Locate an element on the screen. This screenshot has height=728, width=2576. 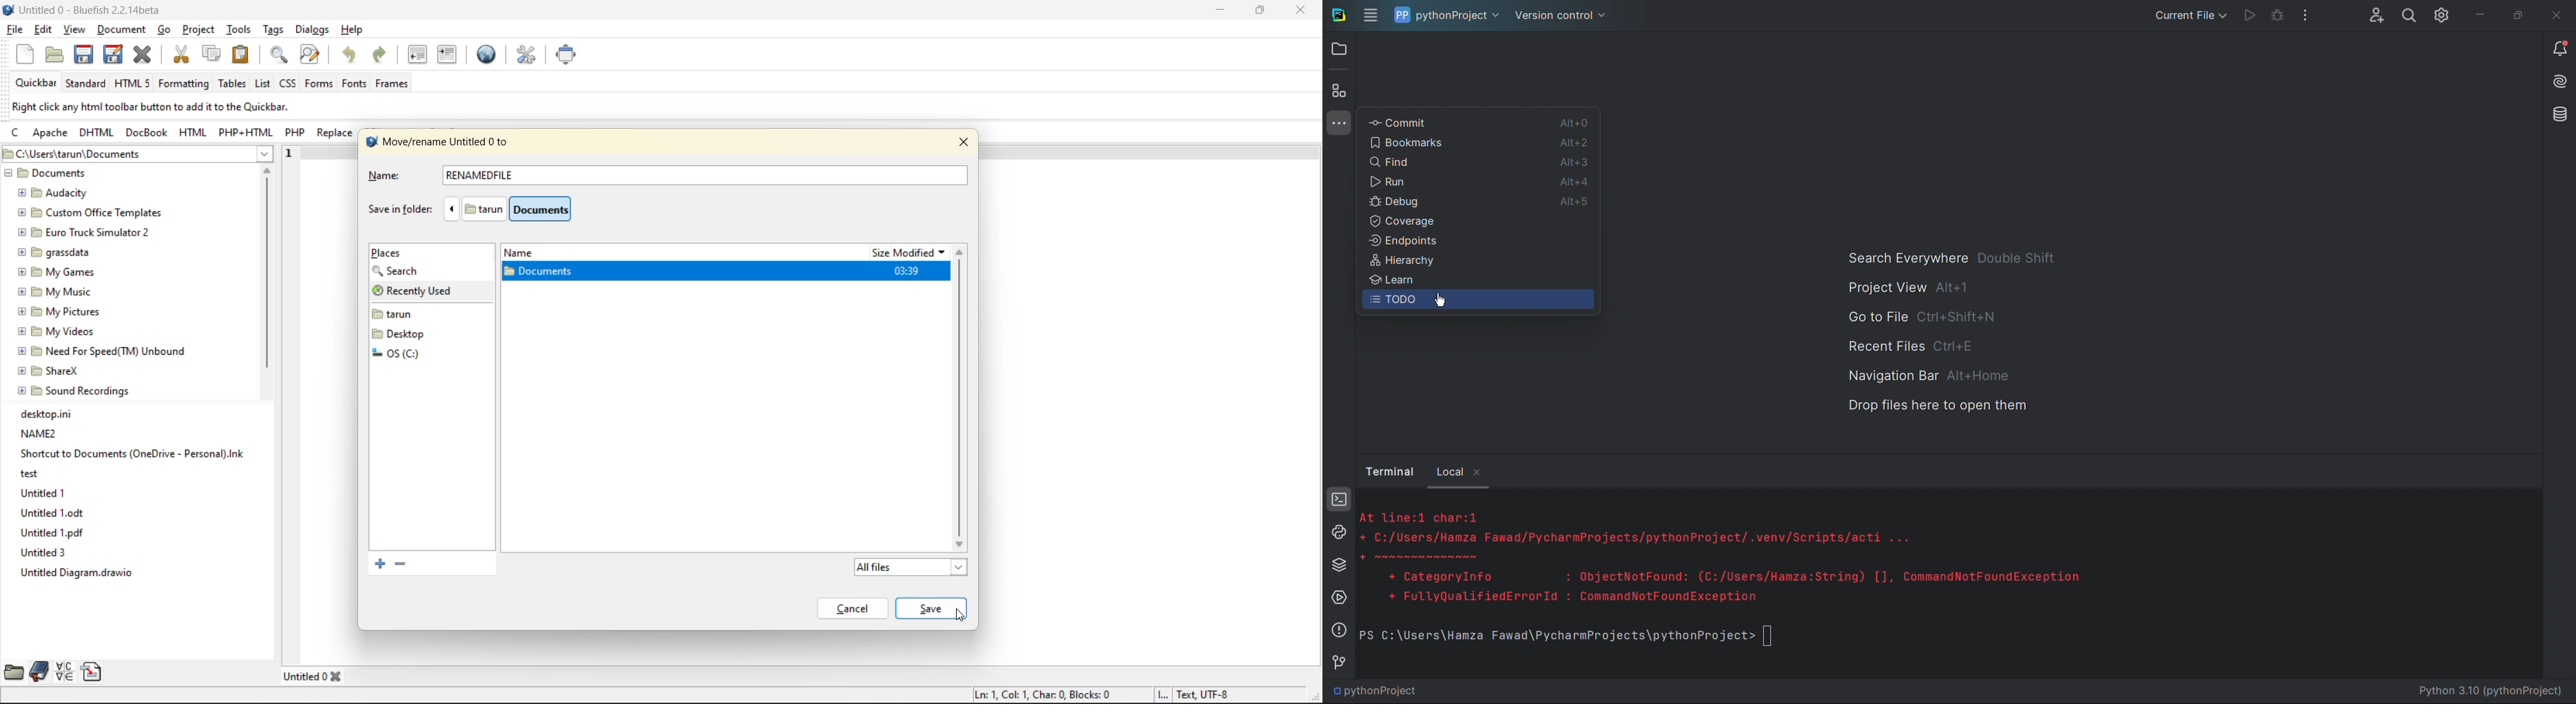
name is located at coordinates (397, 177).